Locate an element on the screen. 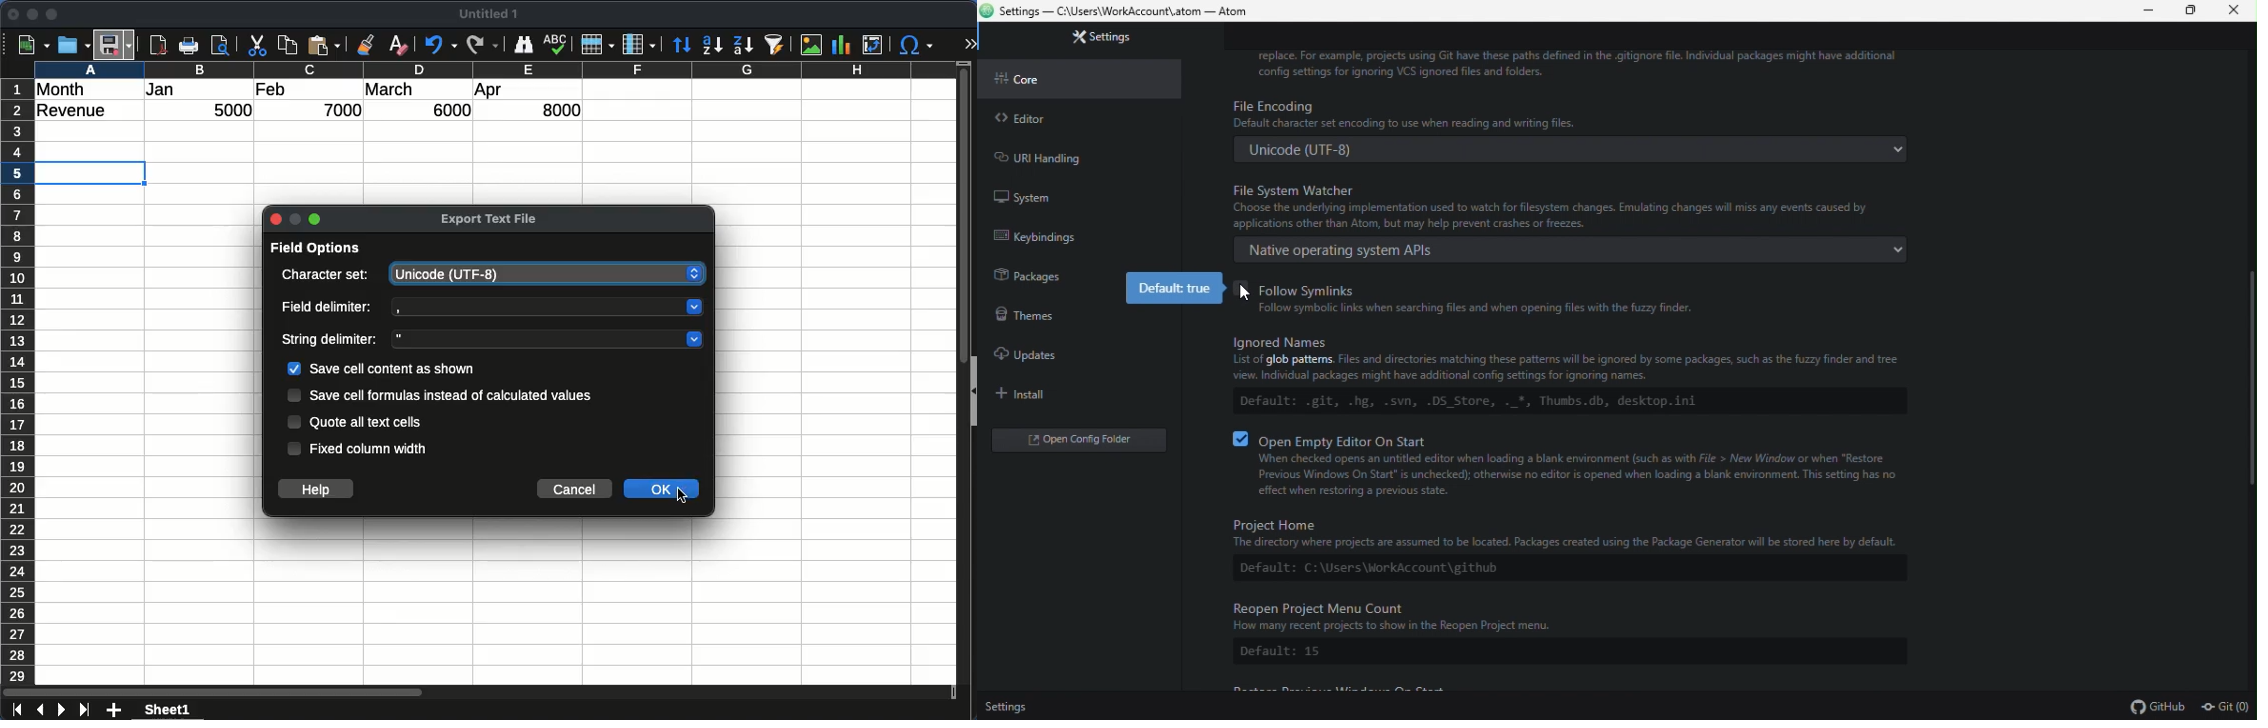 The height and width of the screenshot is (728, 2268). Minimise is located at coordinates (2152, 10).